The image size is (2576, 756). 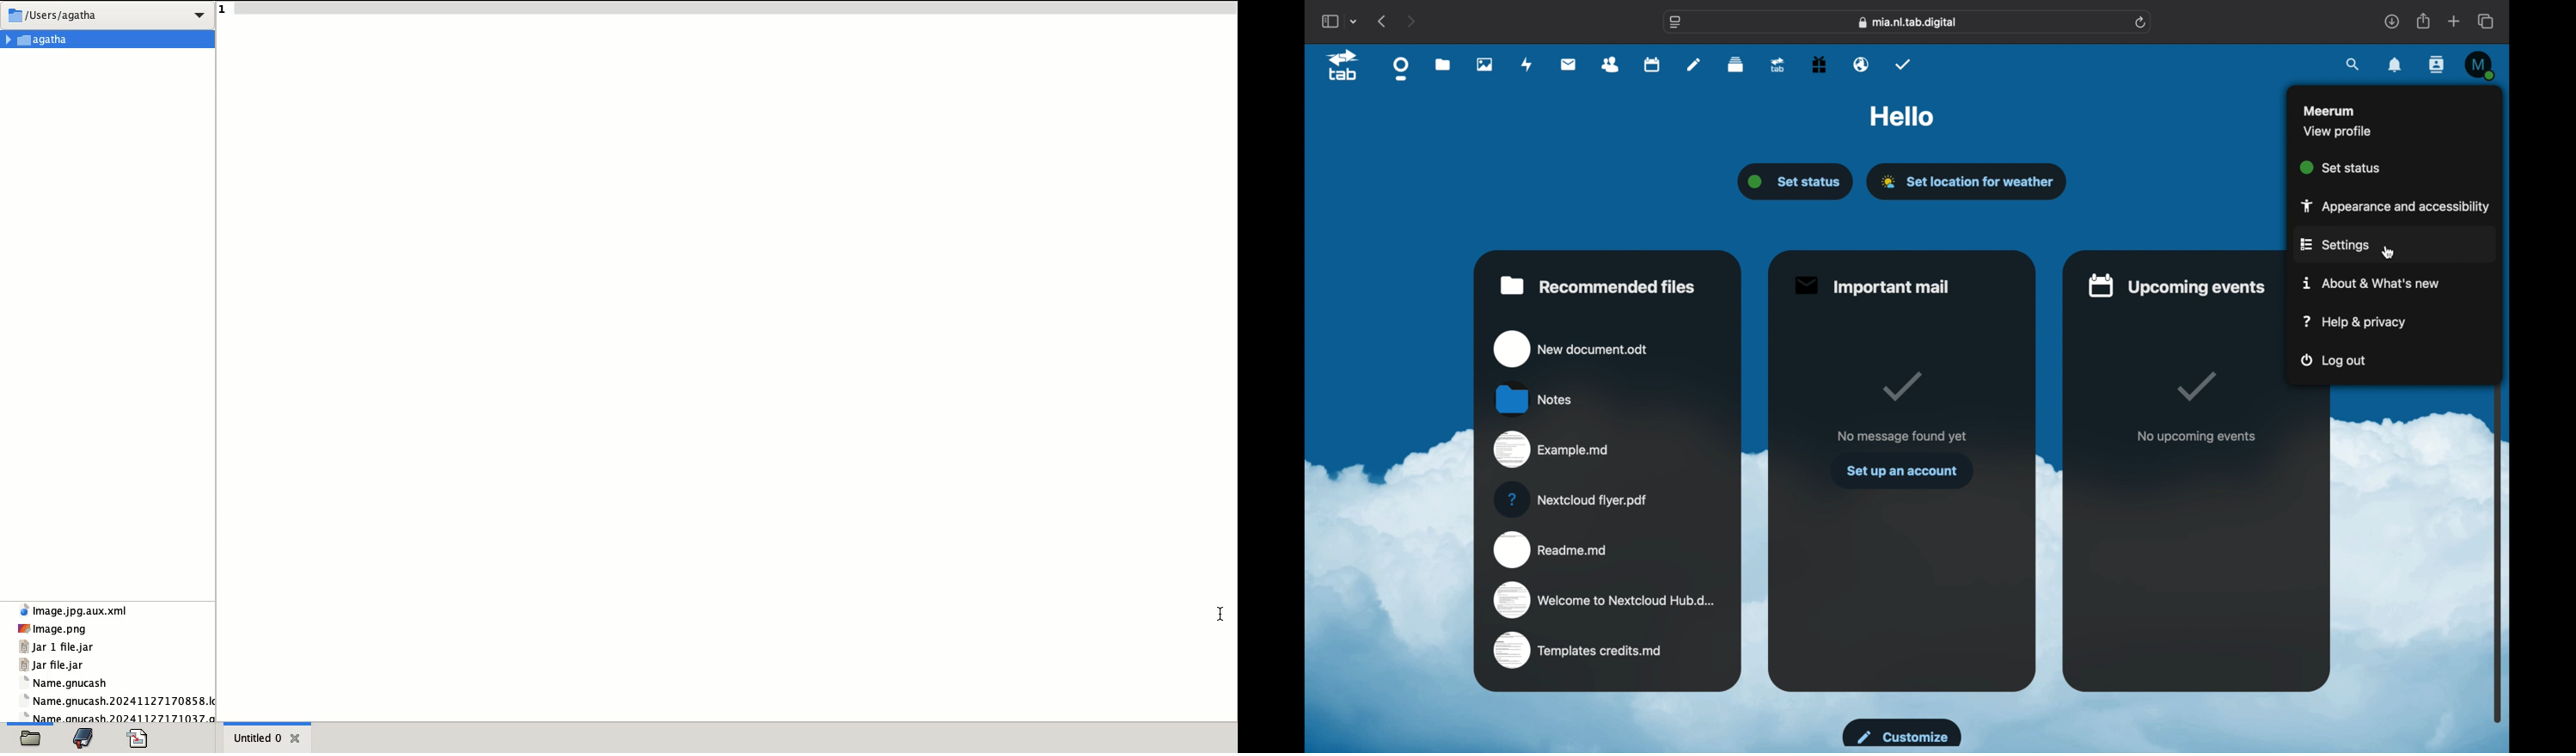 What do you see at coordinates (1329, 21) in the screenshot?
I see `show sidebar` at bounding box center [1329, 21].